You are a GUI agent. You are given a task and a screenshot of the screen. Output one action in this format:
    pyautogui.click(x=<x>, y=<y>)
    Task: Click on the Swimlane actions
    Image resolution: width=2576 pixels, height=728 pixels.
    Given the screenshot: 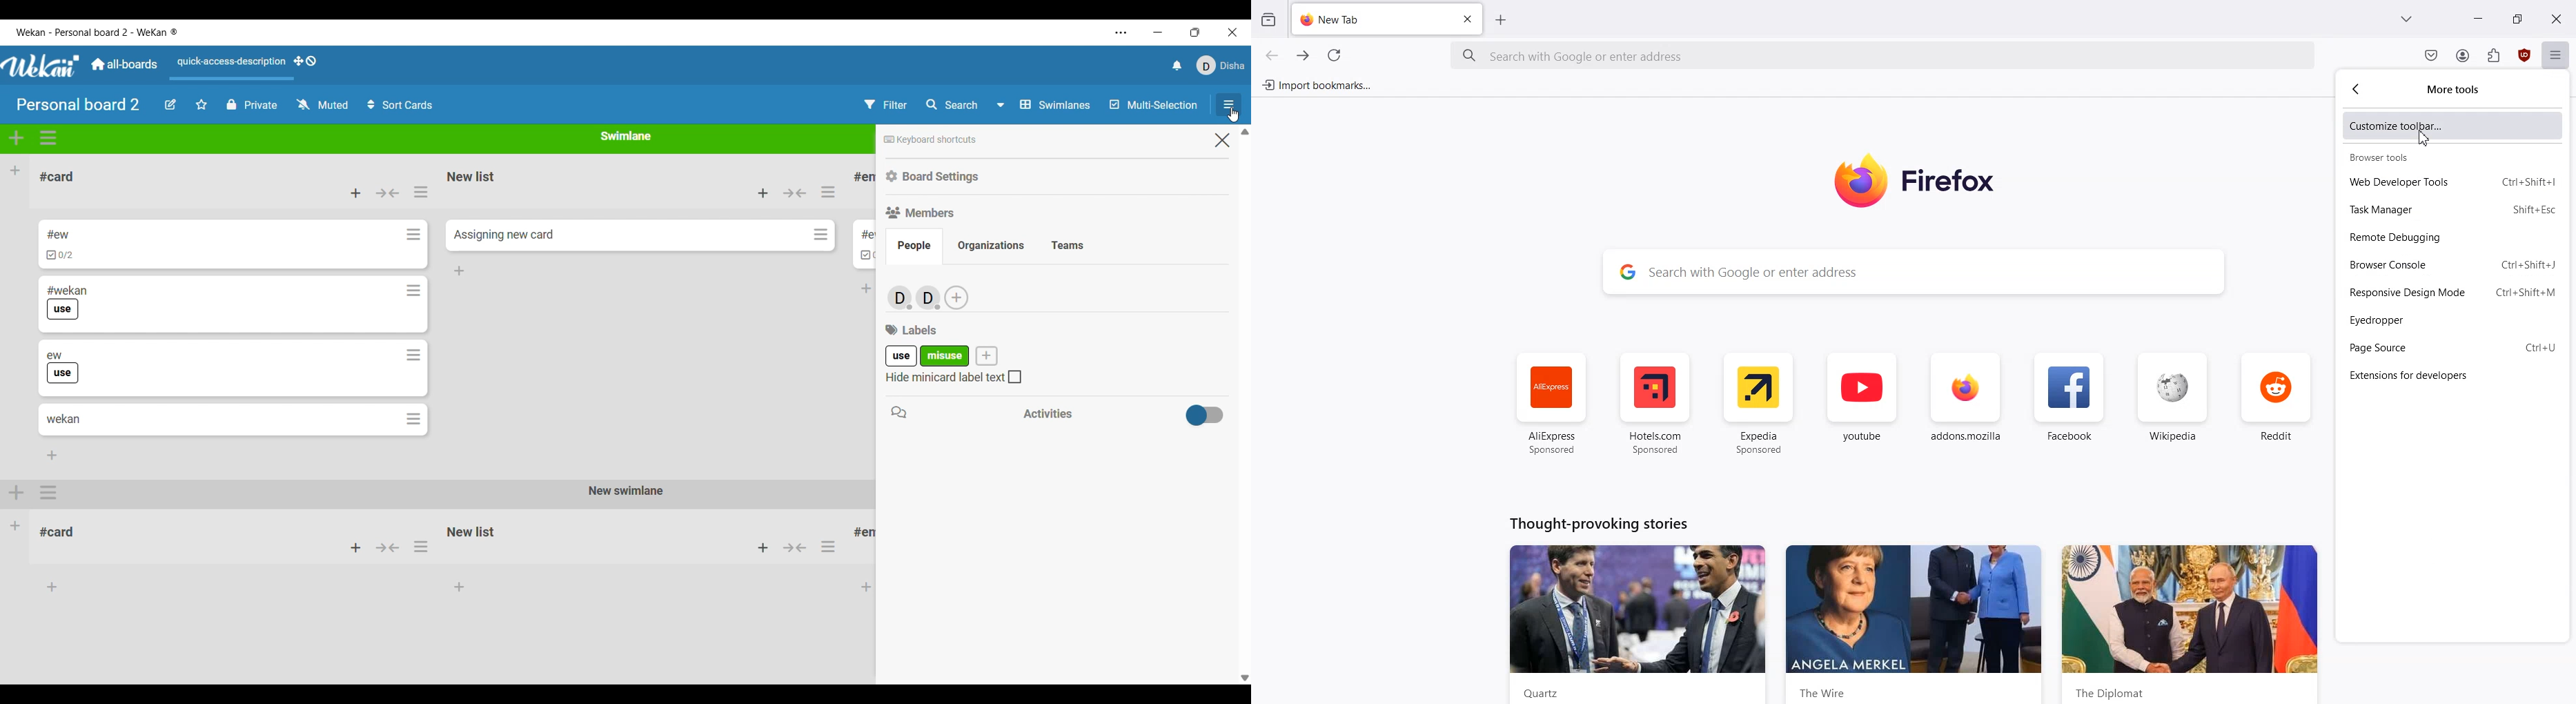 What is the action you would take?
    pyautogui.click(x=48, y=138)
    